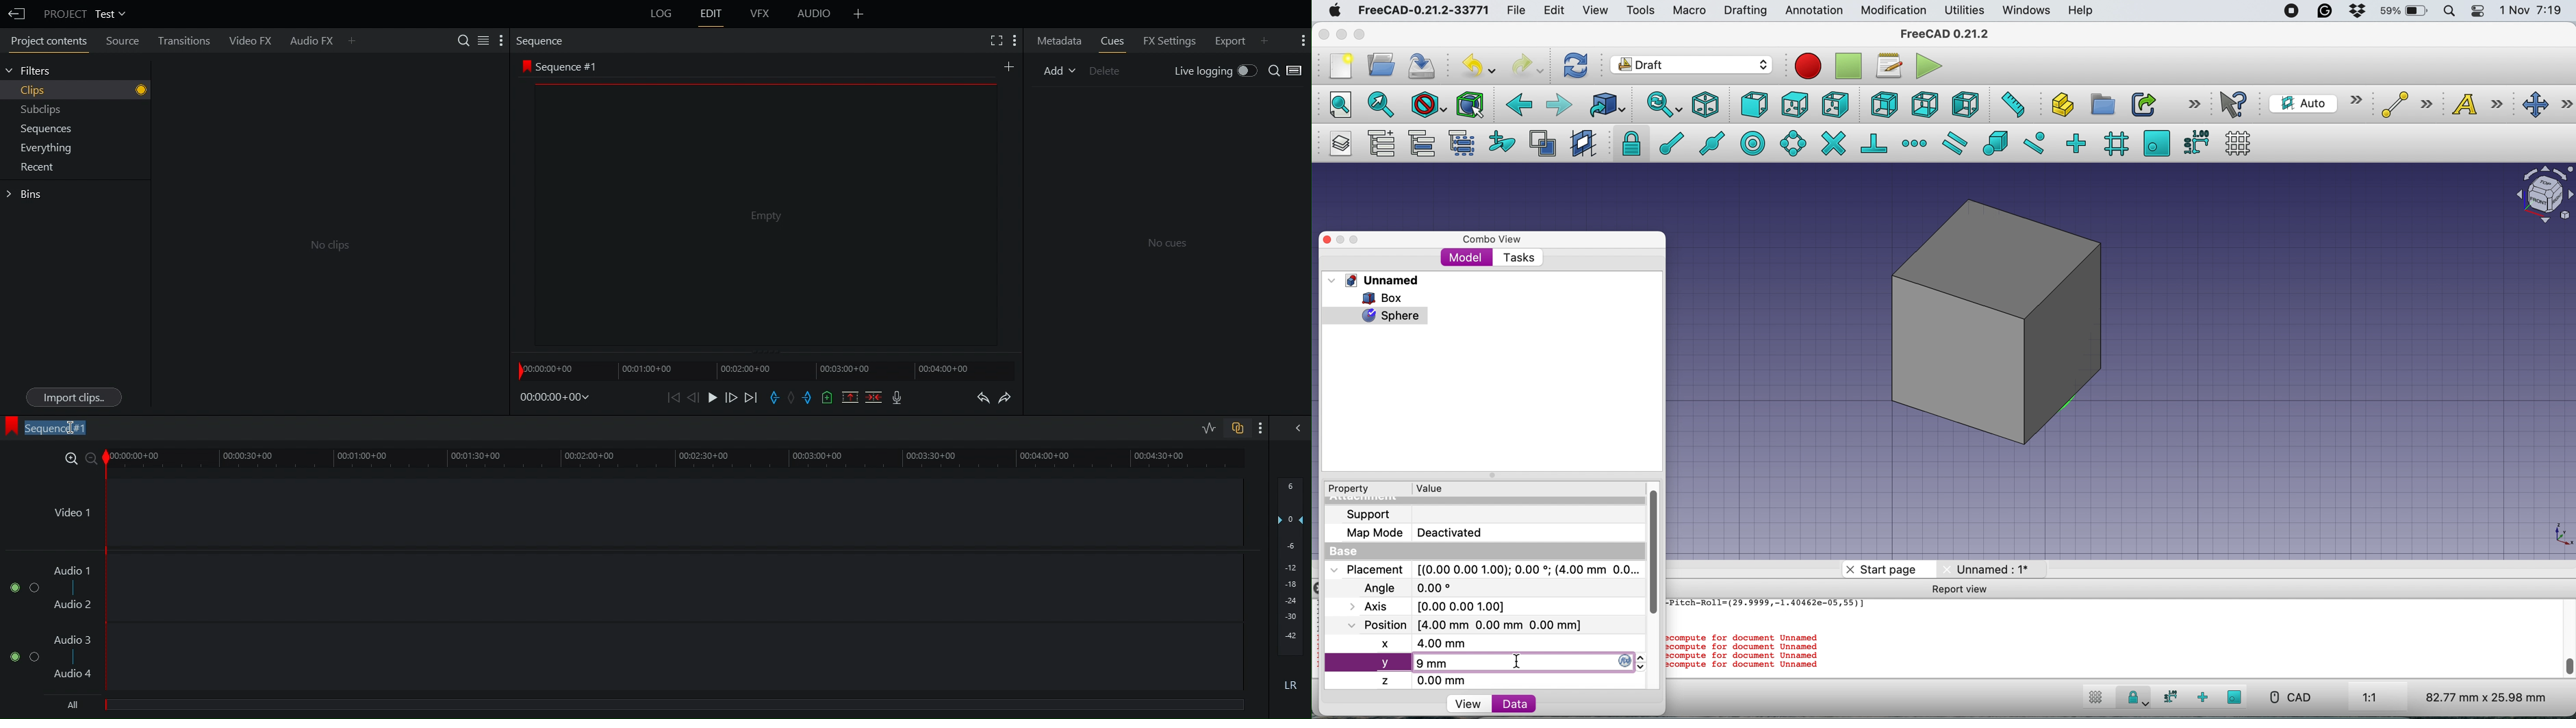 This screenshot has width=2576, height=728. Describe the element at coordinates (2102, 105) in the screenshot. I see `create group` at that location.